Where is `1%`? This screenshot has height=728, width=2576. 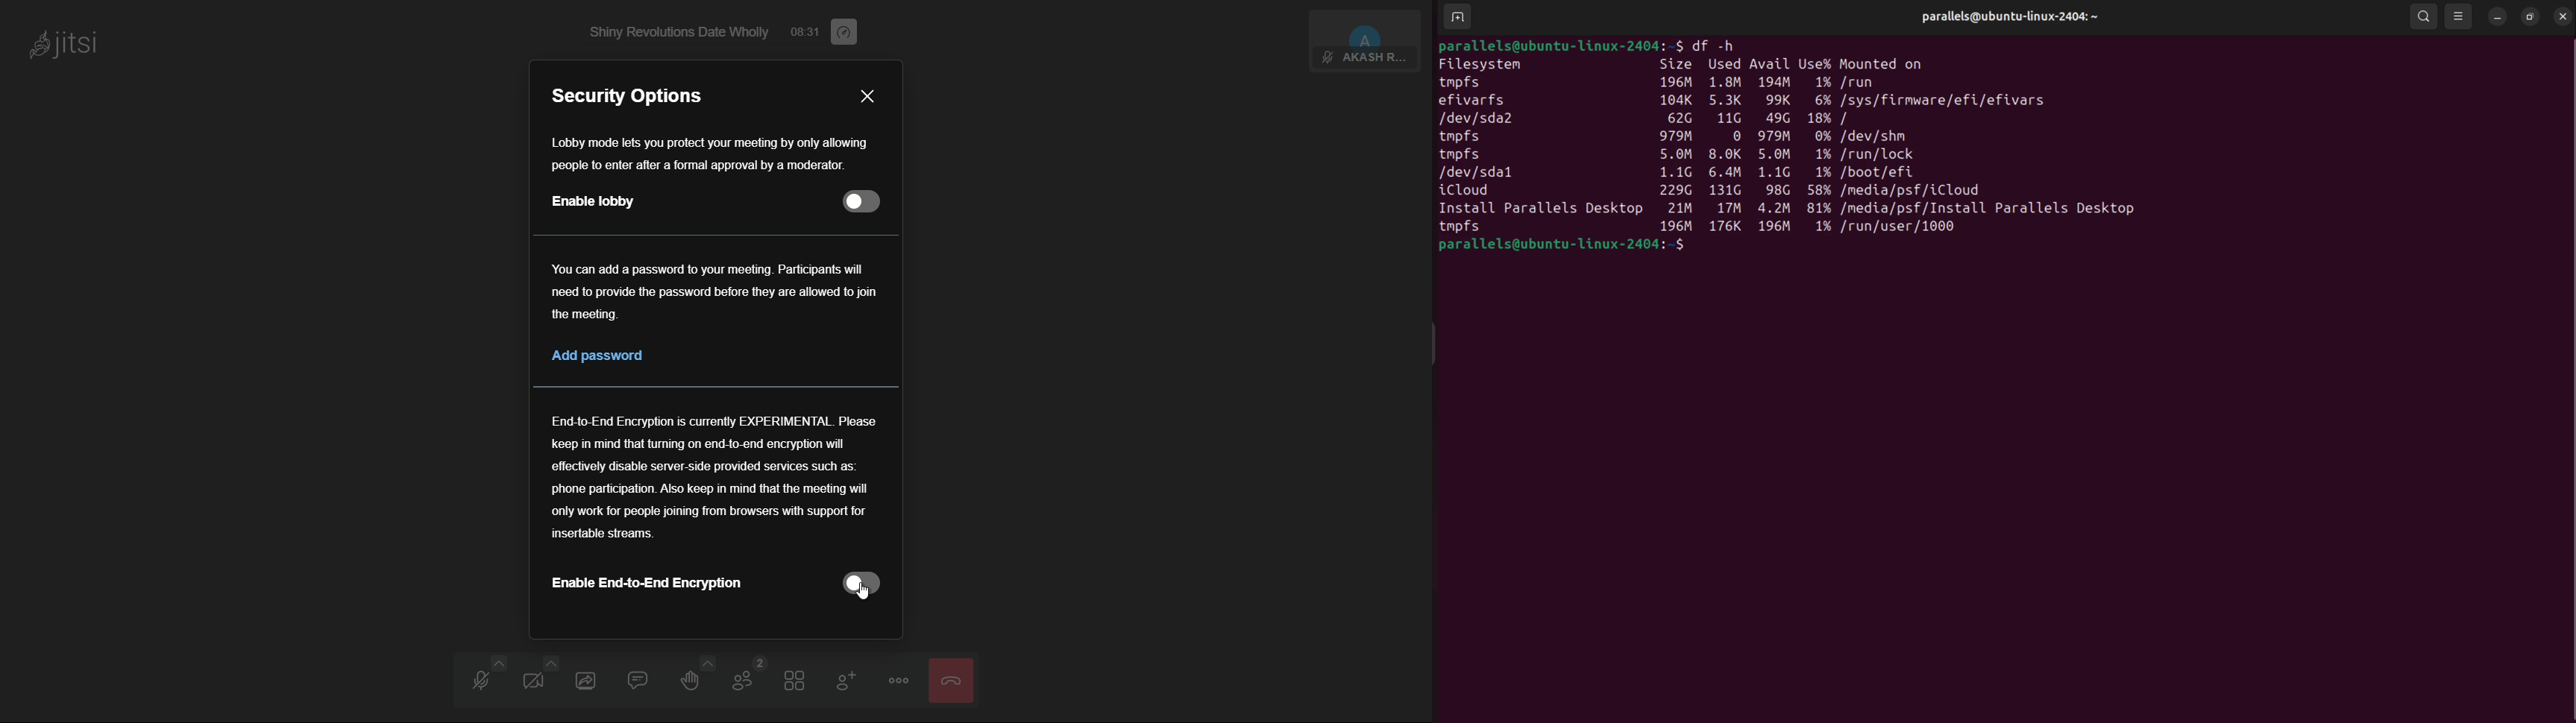 1% is located at coordinates (1821, 228).